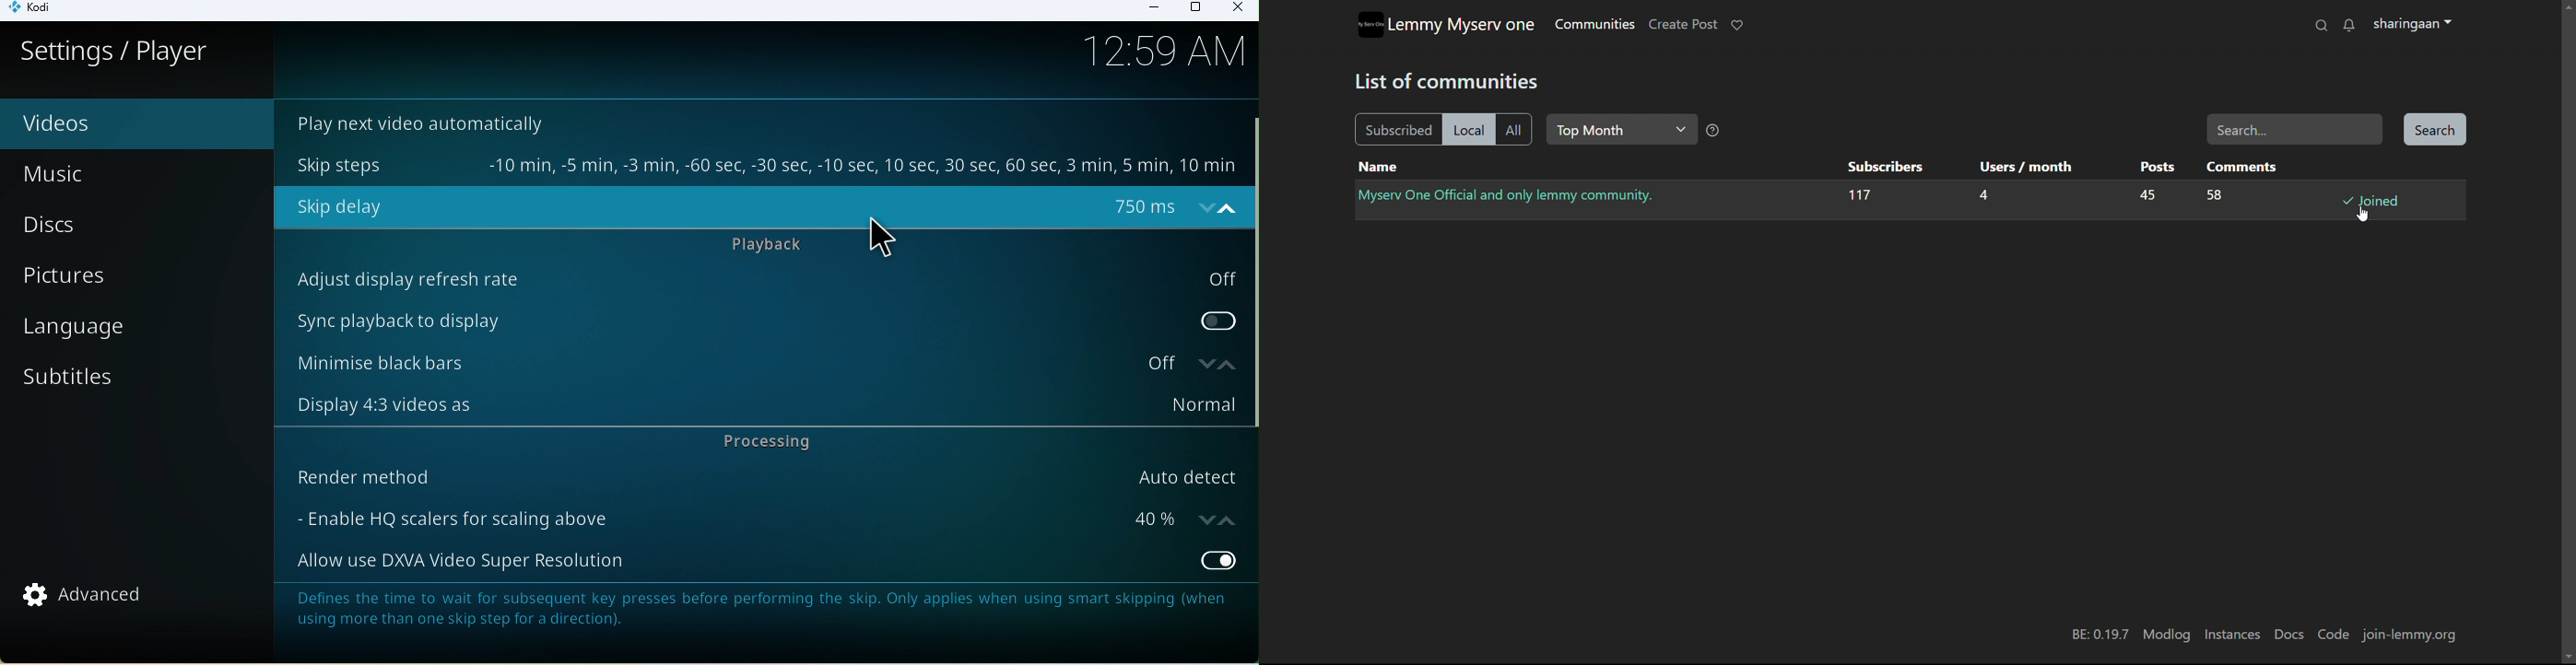 The width and height of the screenshot is (2576, 672). Describe the element at coordinates (1513, 130) in the screenshot. I see `all` at that location.